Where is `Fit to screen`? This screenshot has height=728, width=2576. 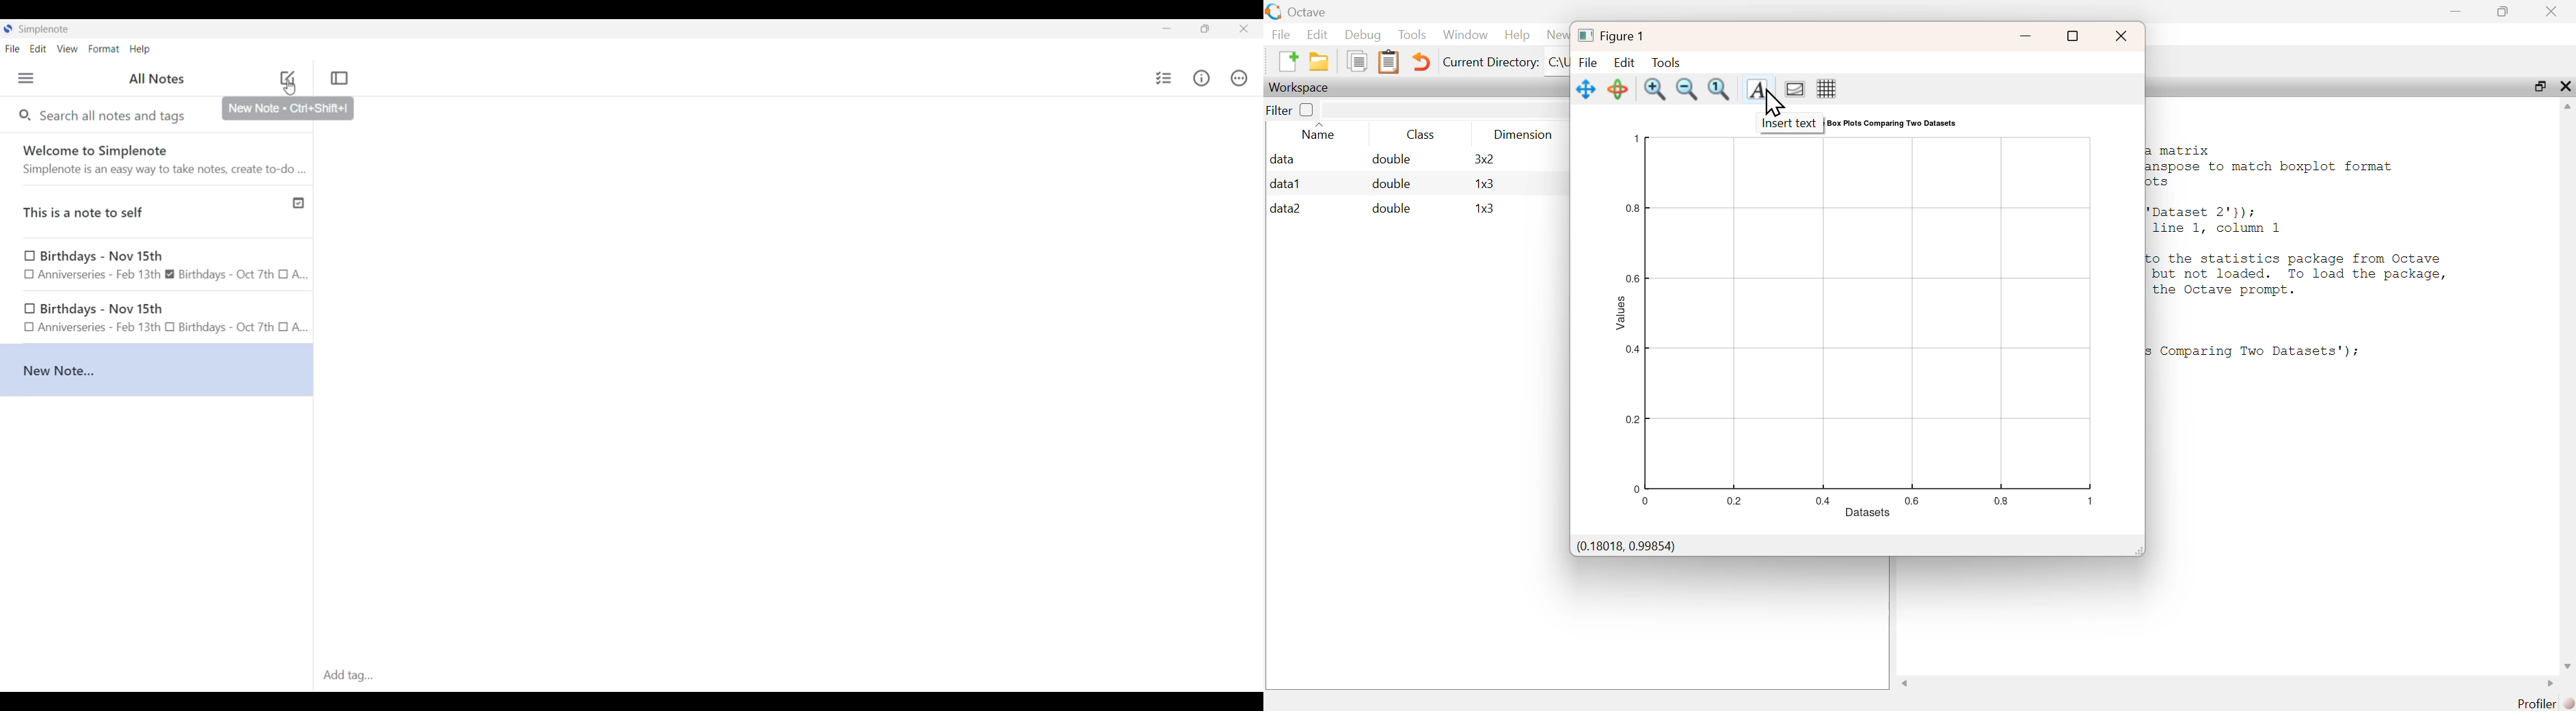 Fit to screen is located at coordinates (1721, 90).